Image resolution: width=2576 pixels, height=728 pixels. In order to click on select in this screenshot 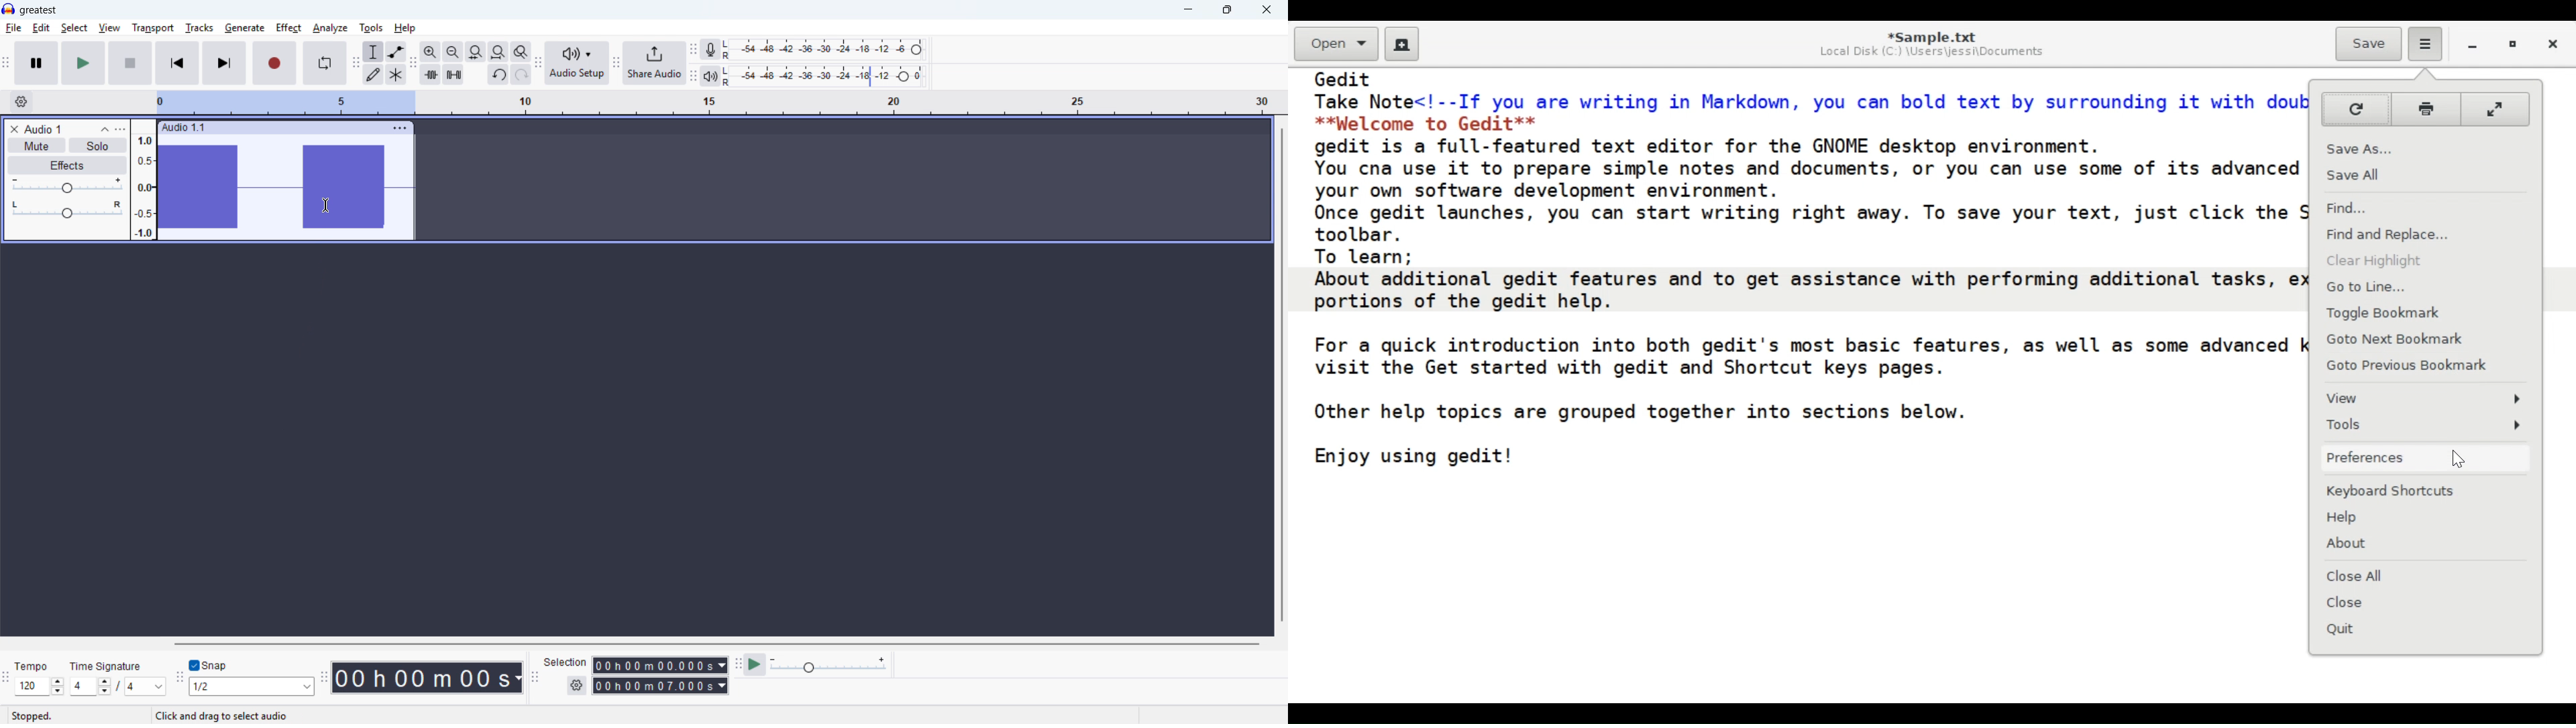, I will do `click(74, 28)`.